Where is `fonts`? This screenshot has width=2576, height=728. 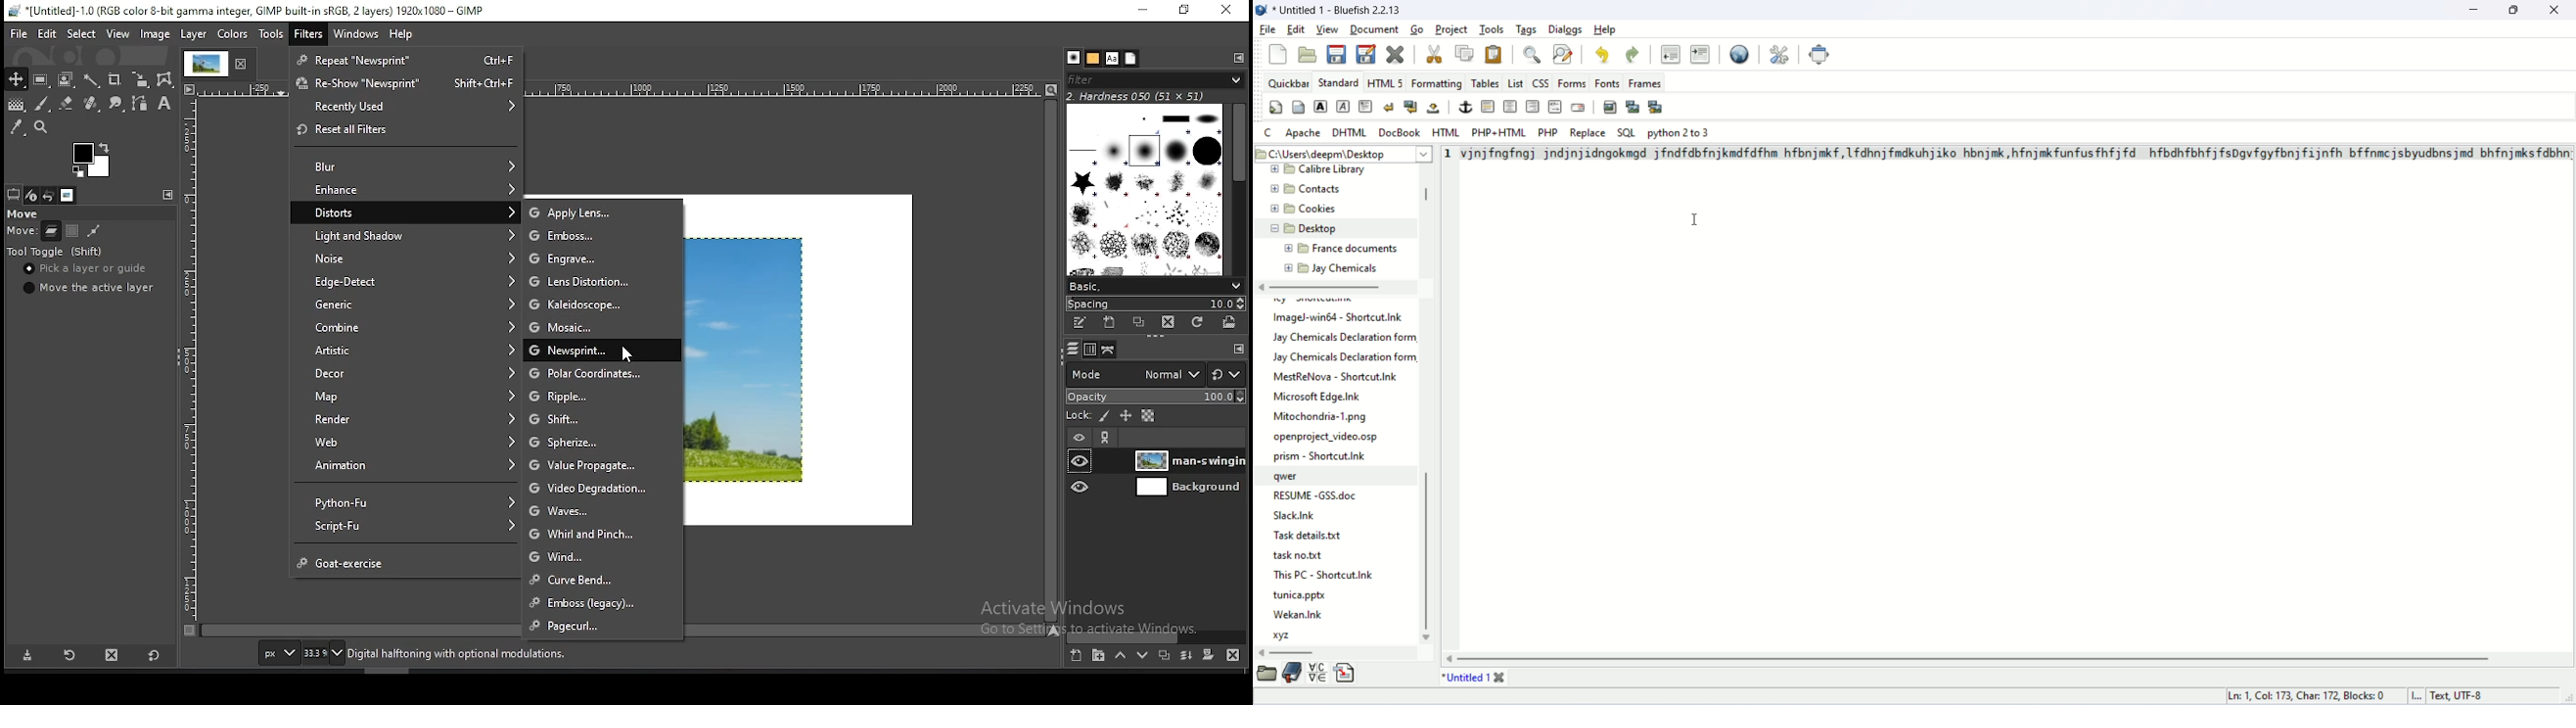 fonts is located at coordinates (1113, 59).